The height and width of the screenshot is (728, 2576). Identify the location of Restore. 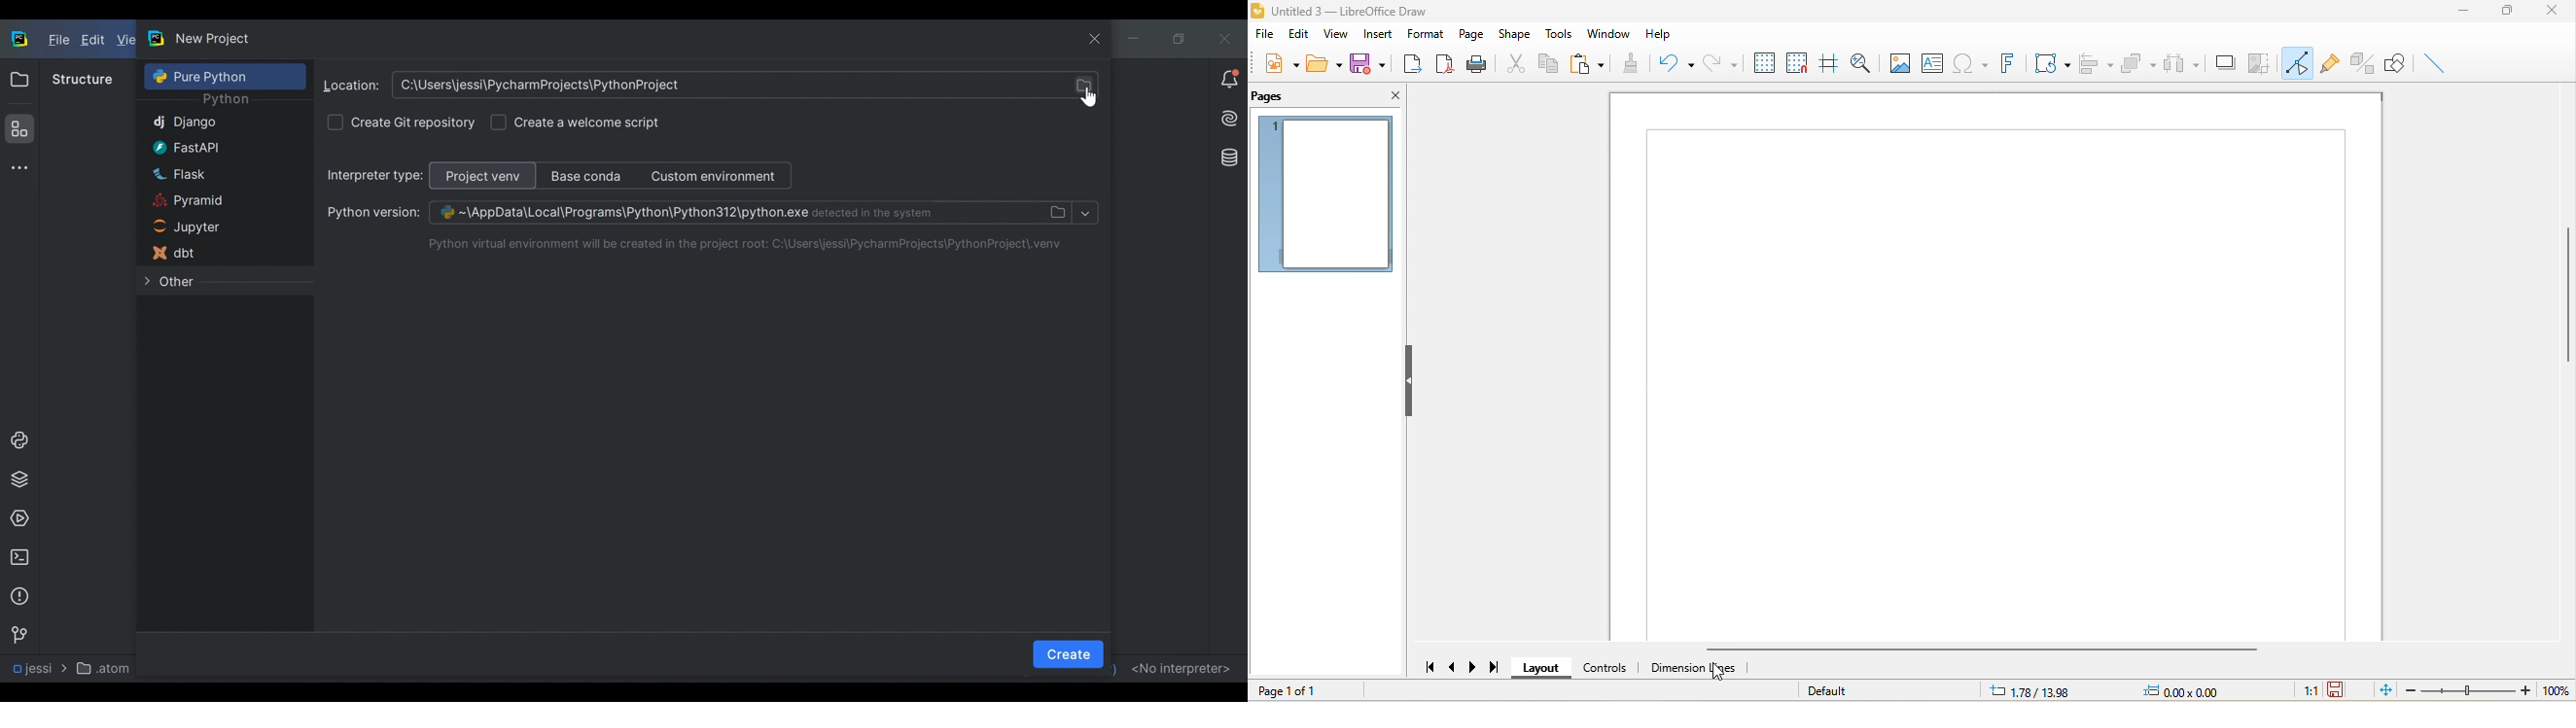
(1180, 38).